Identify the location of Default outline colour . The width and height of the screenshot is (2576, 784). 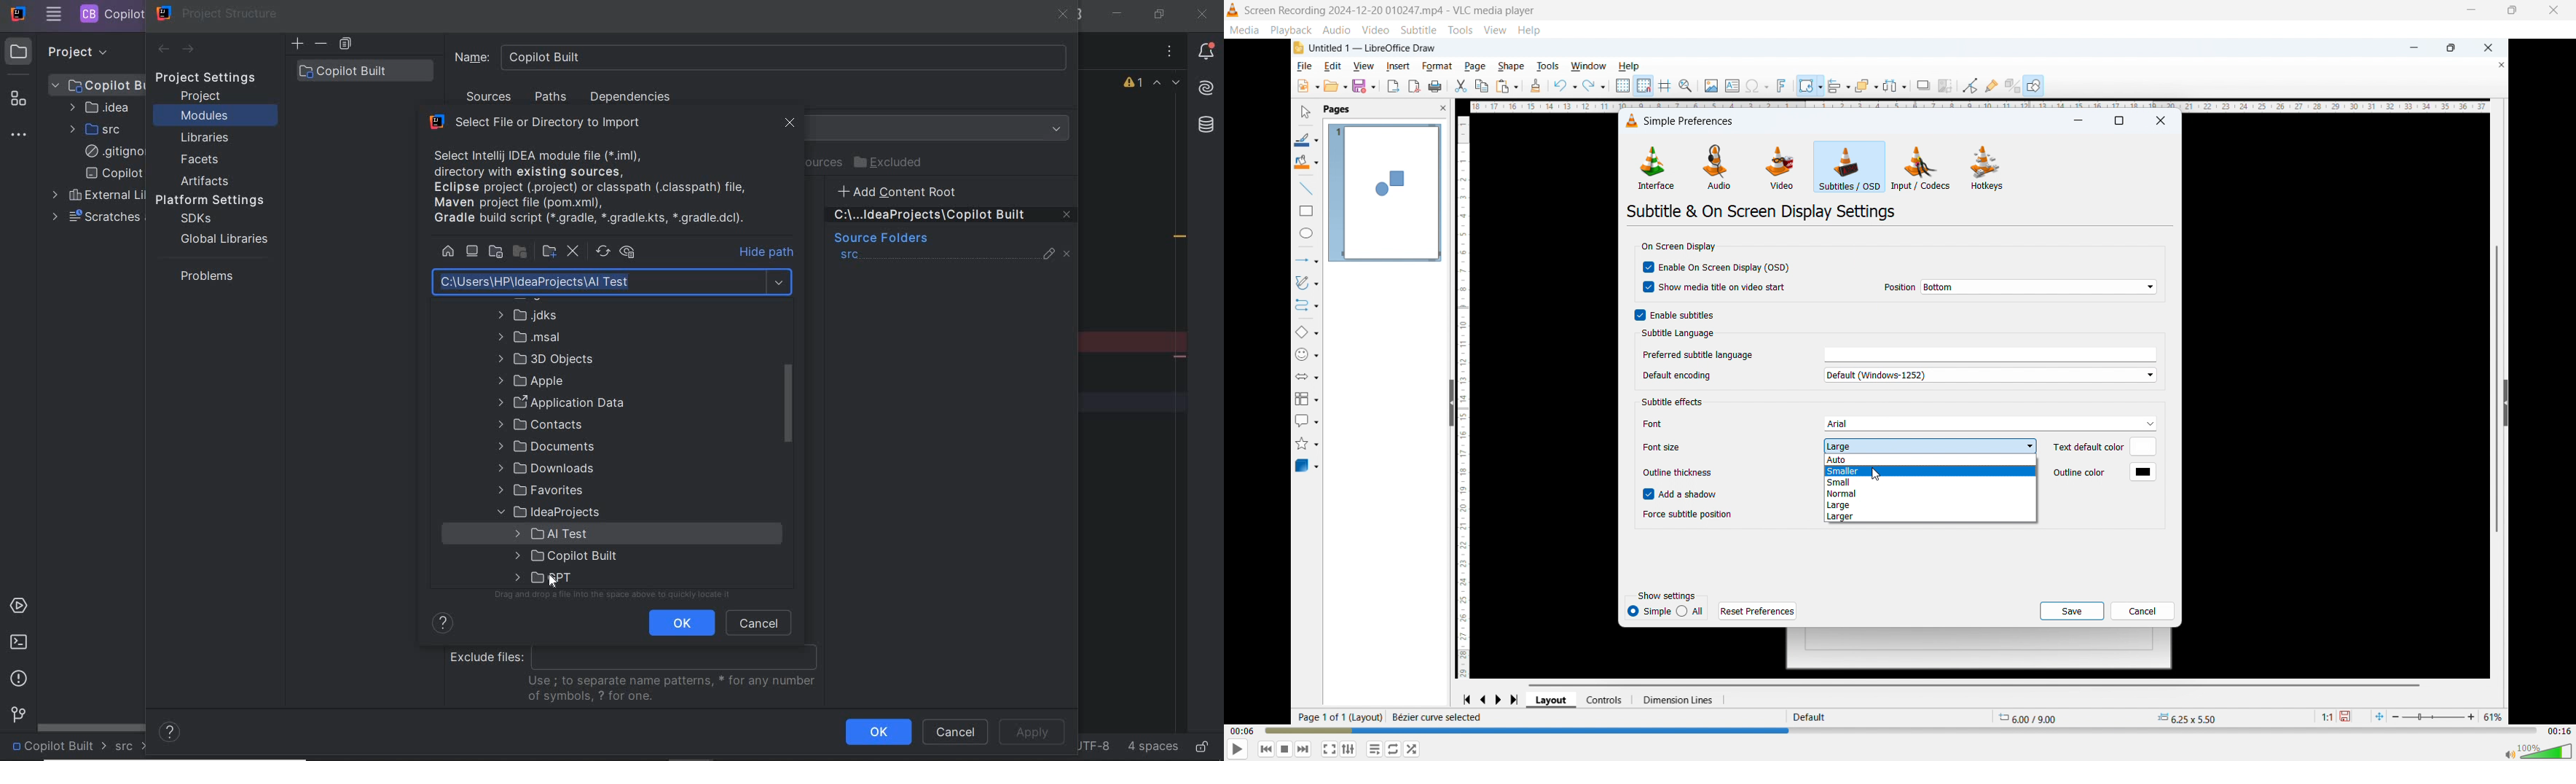
(2143, 472).